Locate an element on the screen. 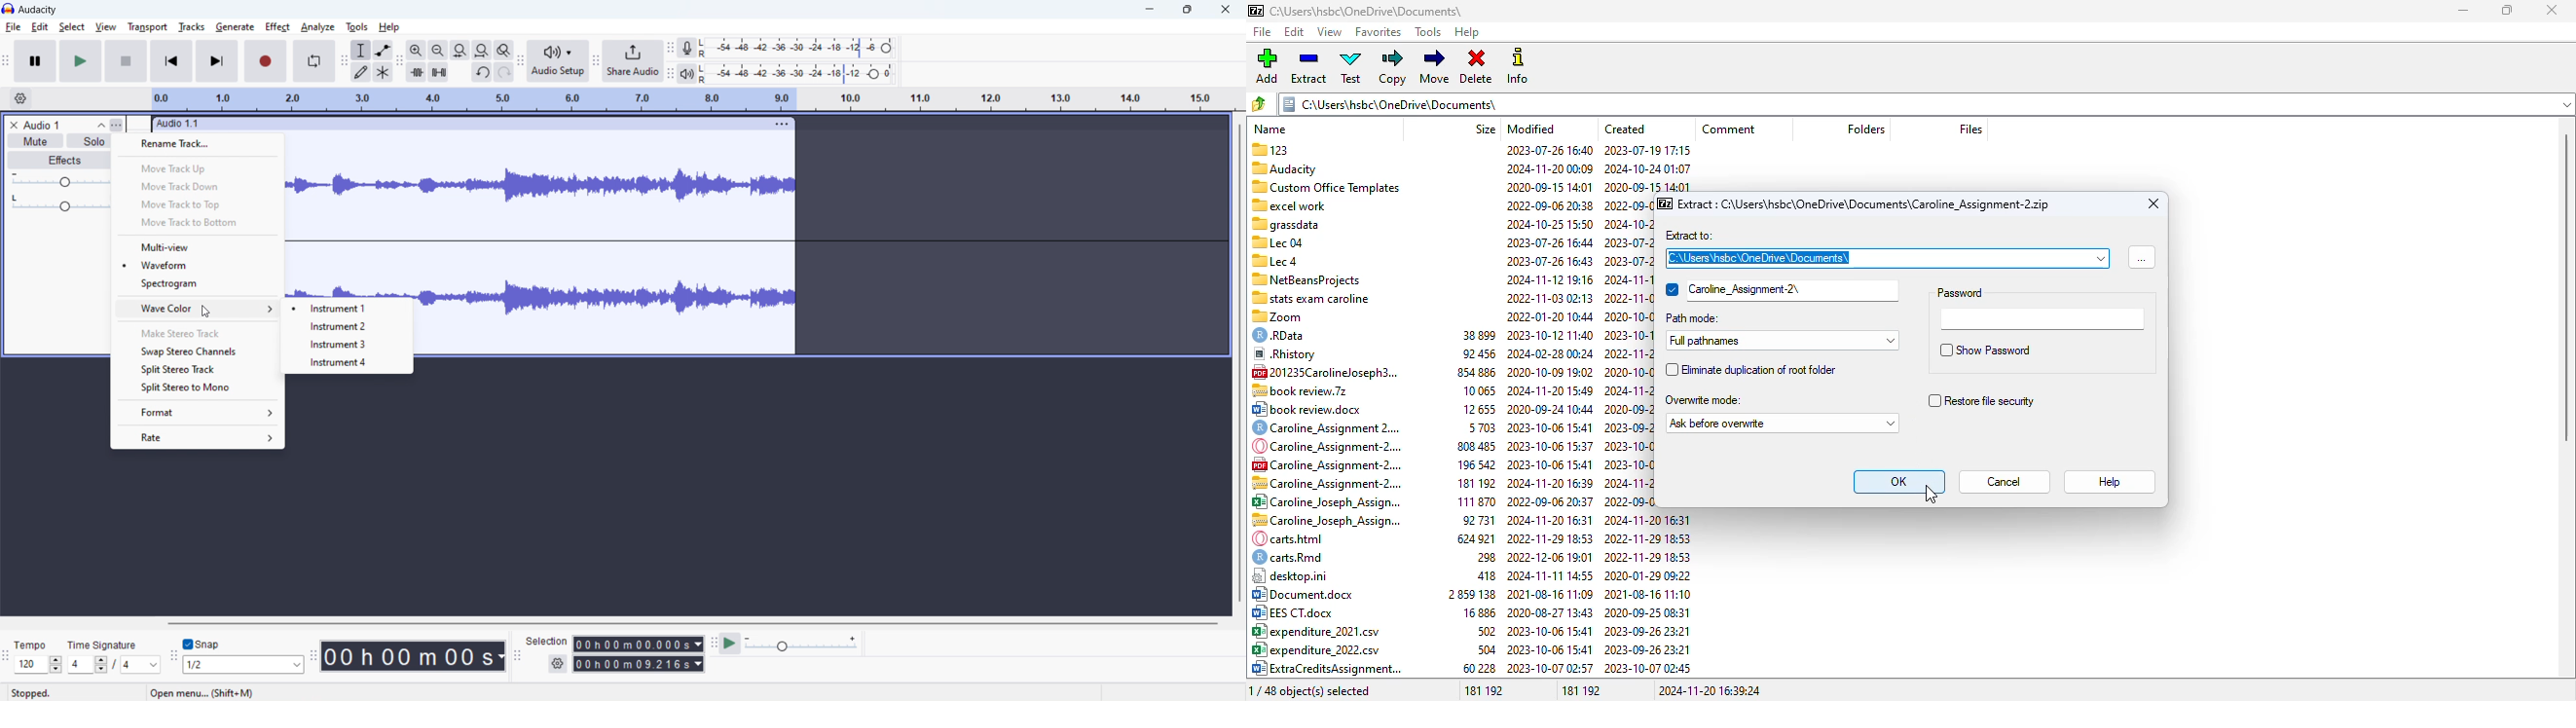 The width and height of the screenshot is (2576, 728). make stereo track is located at coordinates (196, 333).